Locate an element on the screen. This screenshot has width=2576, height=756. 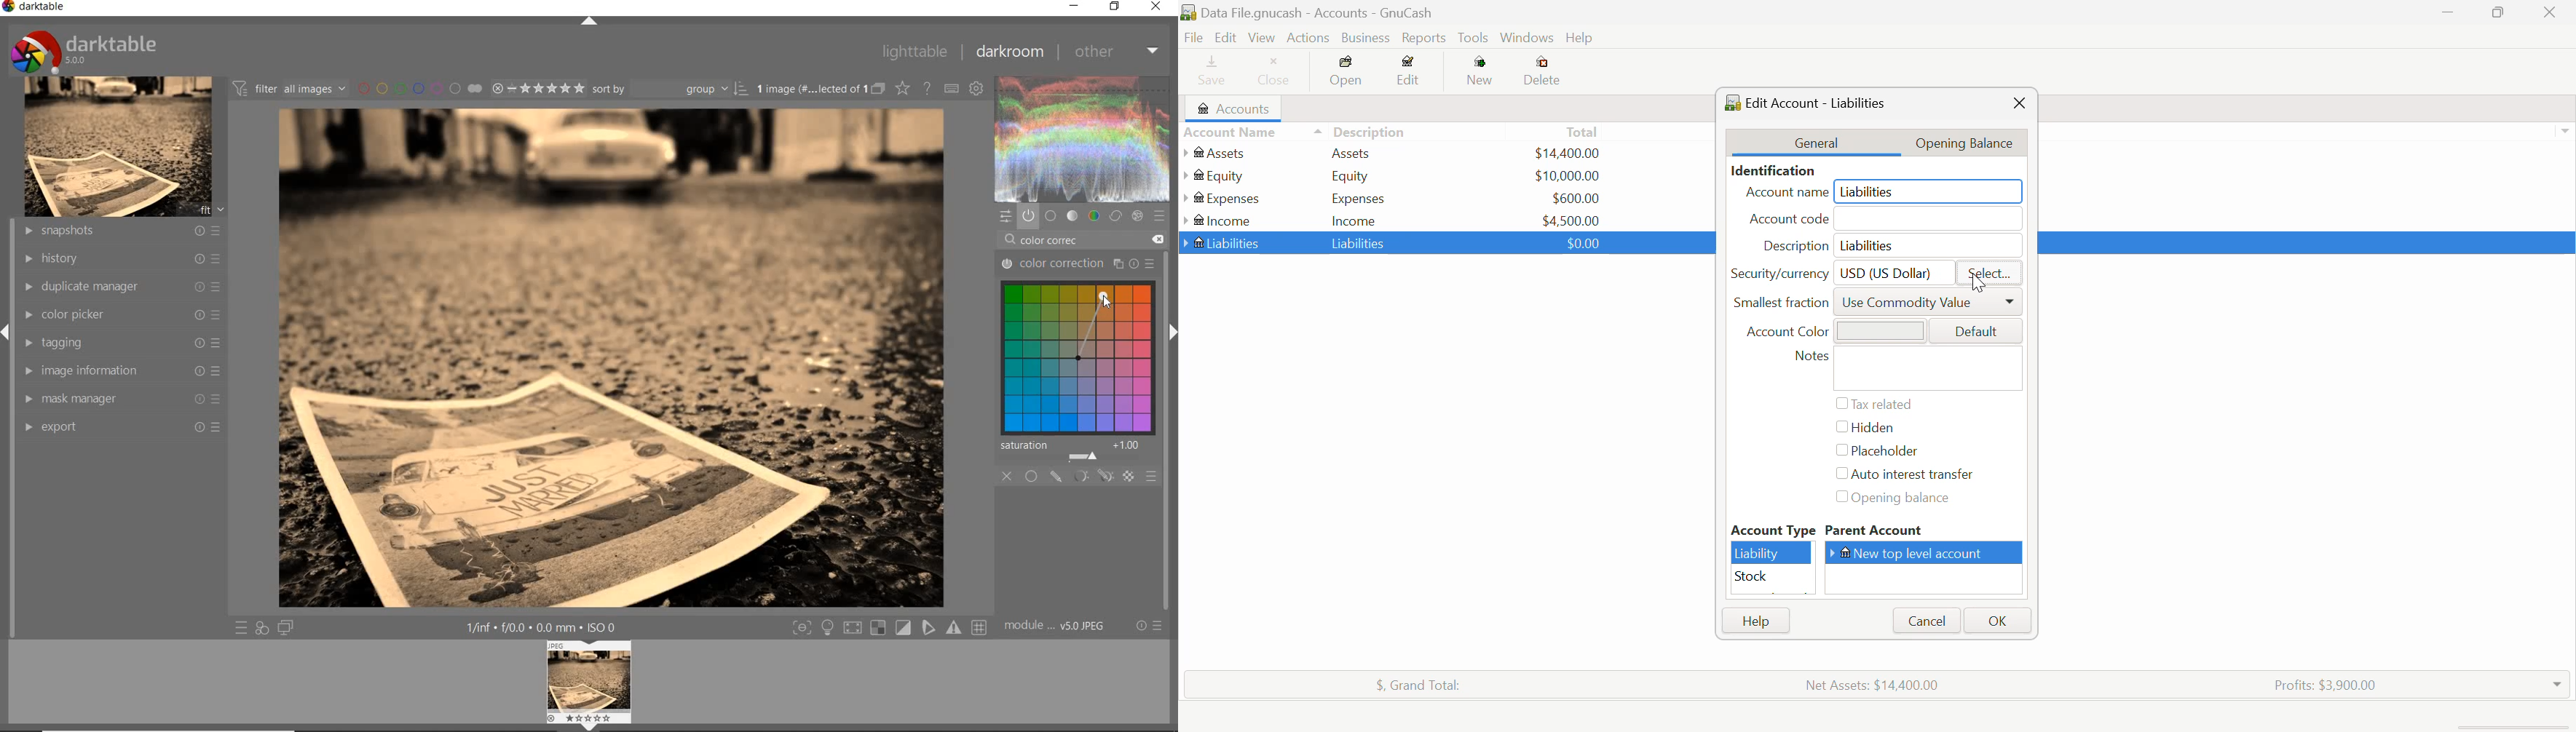
Description is located at coordinates (1360, 130).